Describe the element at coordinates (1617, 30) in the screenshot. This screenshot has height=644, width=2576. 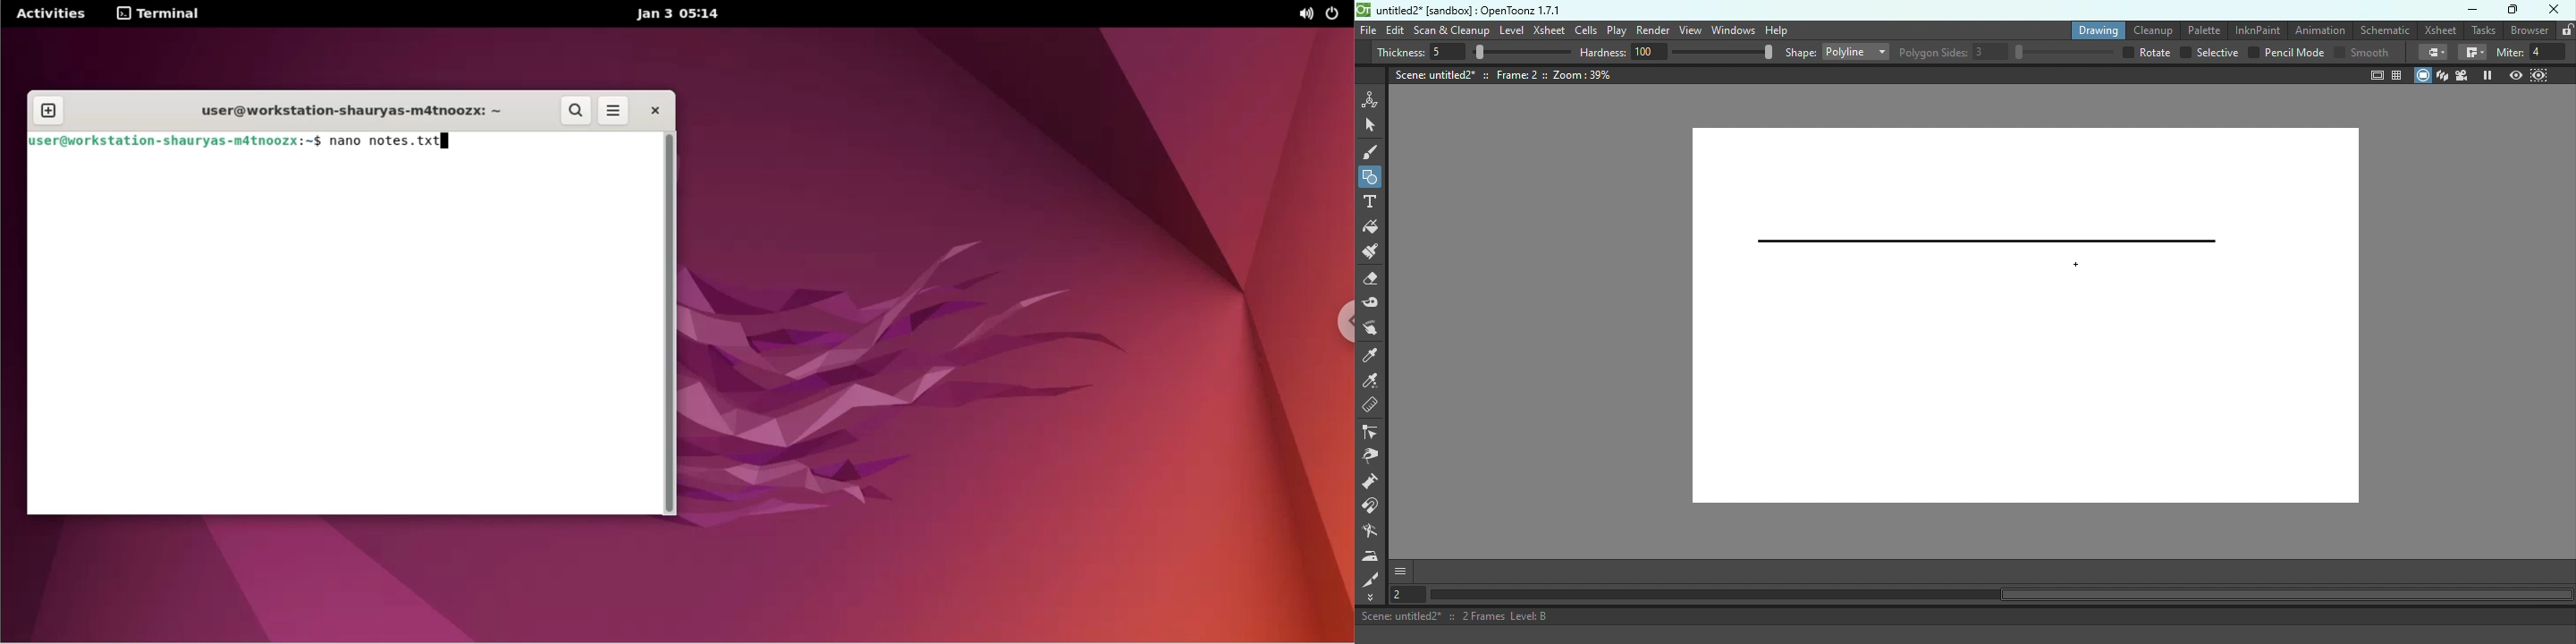
I see `Play` at that location.